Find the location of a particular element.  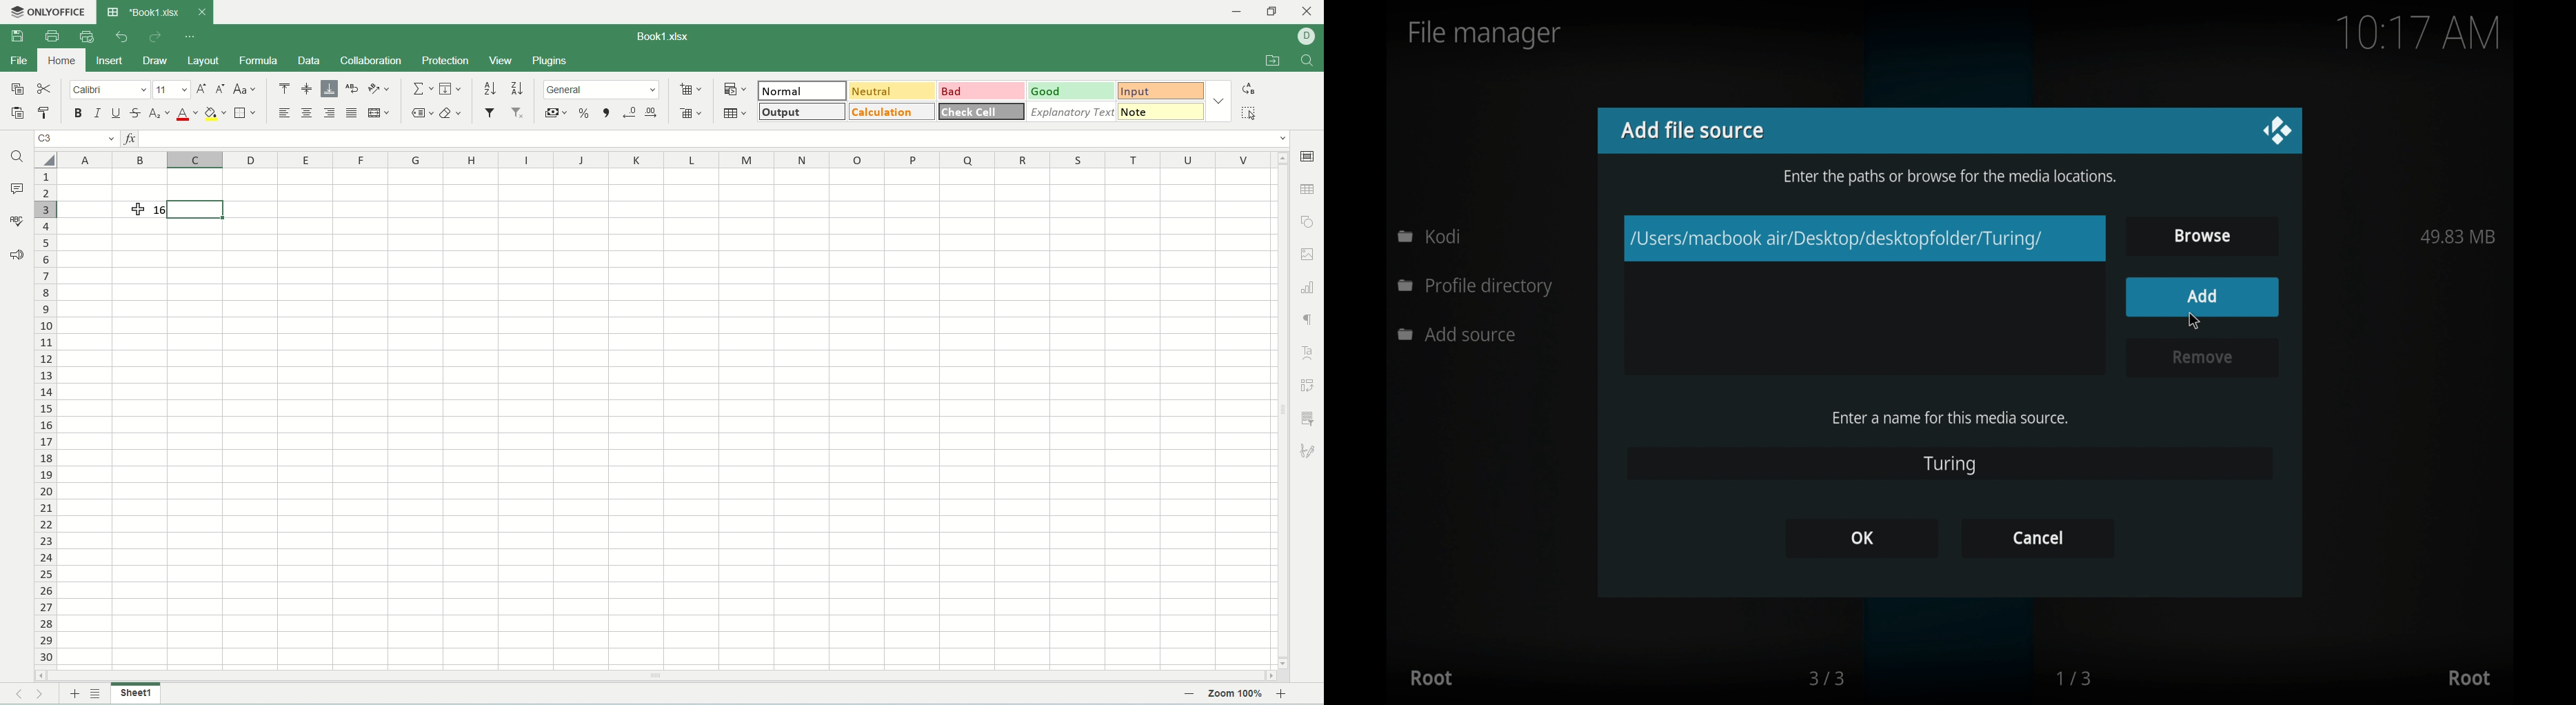

italic is located at coordinates (97, 114).